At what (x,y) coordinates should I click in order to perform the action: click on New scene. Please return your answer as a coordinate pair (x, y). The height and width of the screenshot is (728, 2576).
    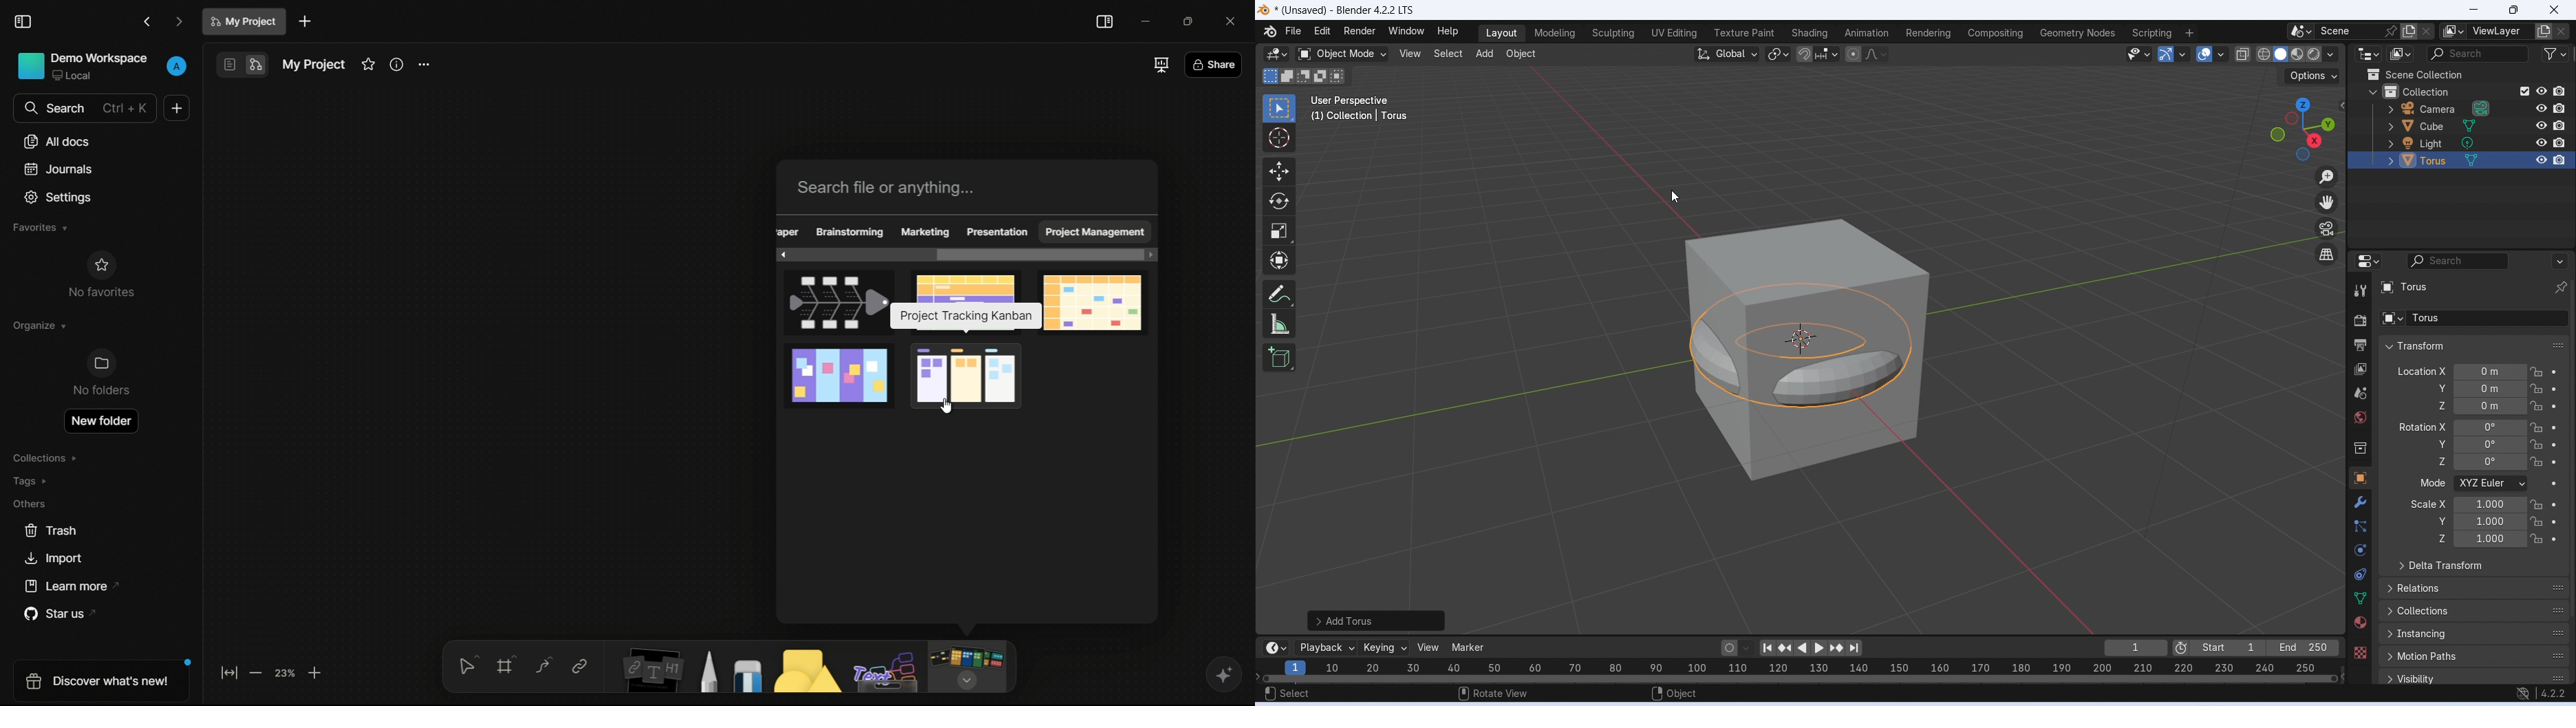
    Looking at the image, I should click on (2430, 32).